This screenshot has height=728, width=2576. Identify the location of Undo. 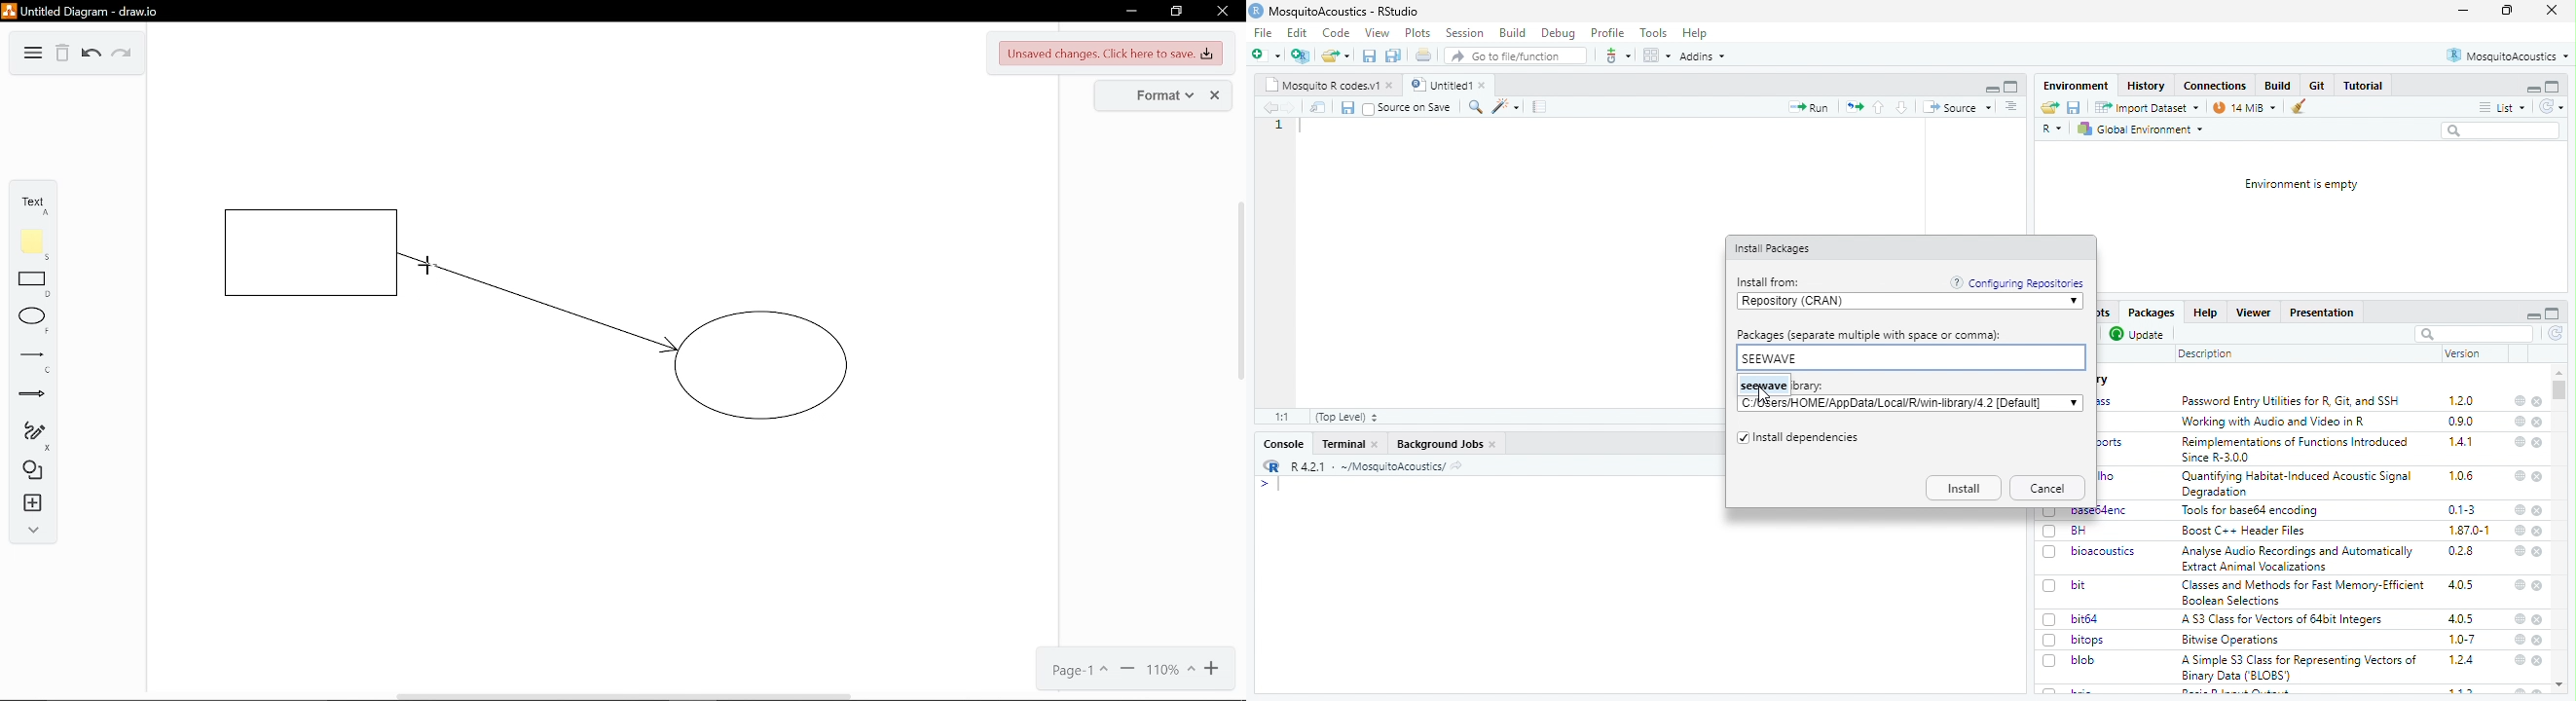
(90, 55).